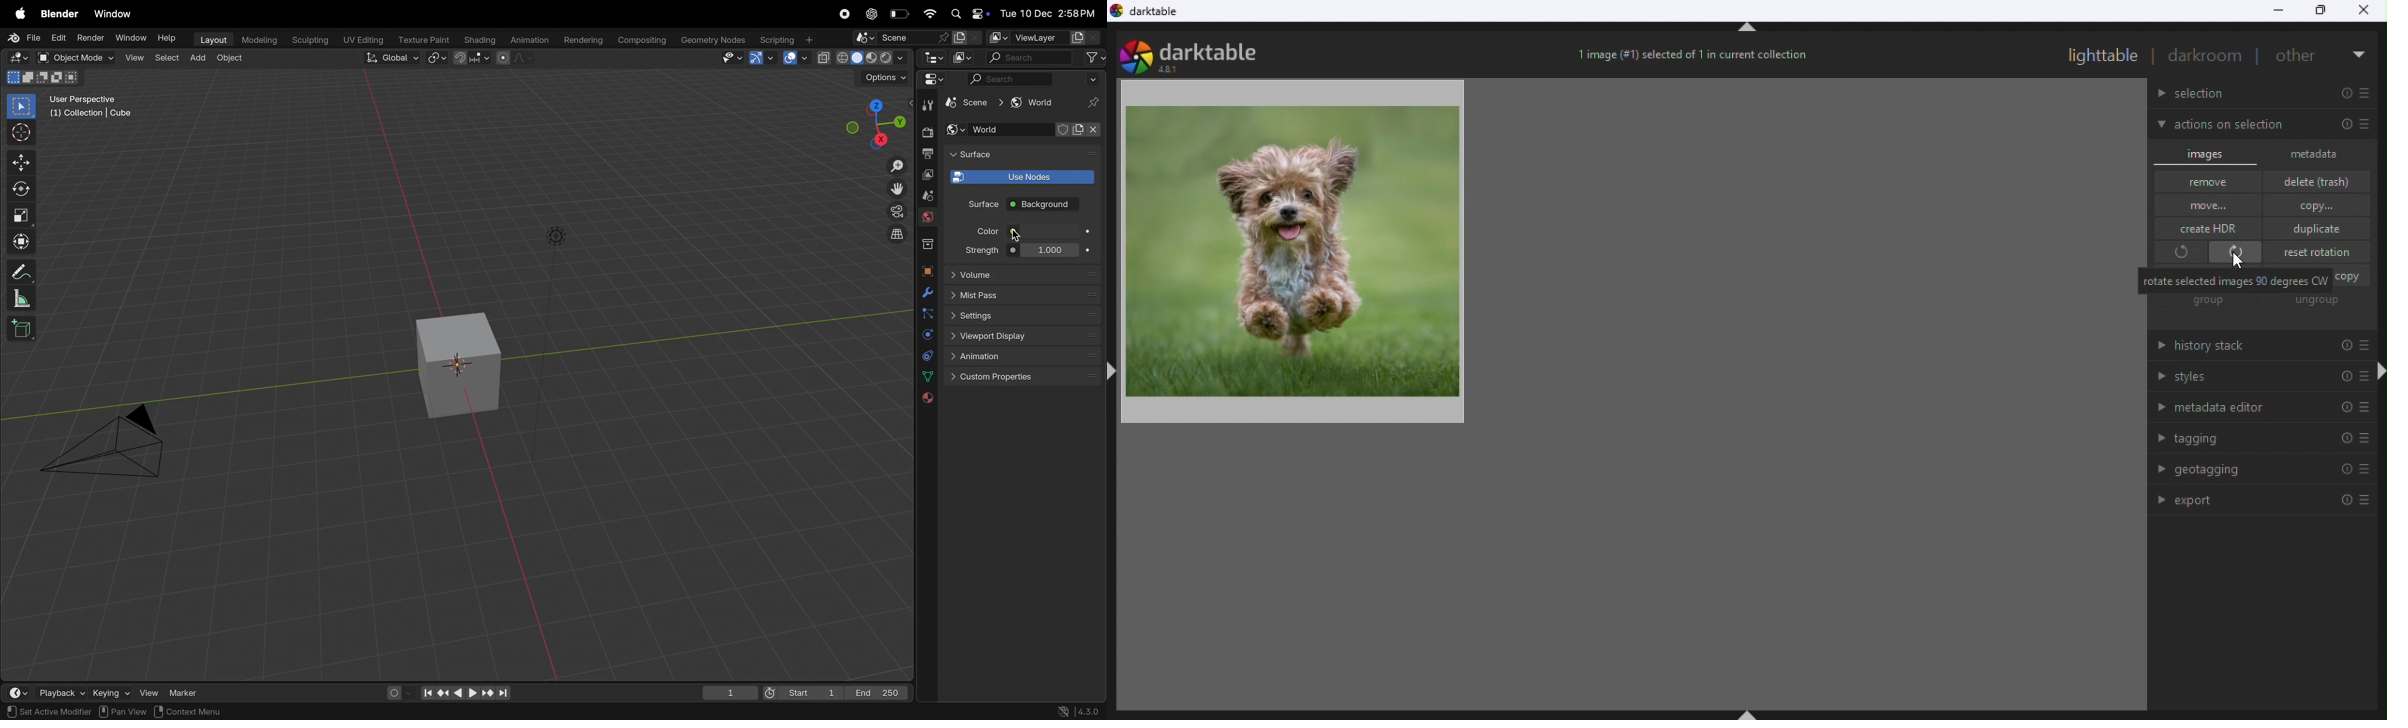 Image resolution: width=2408 pixels, height=728 pixels. What do you see at coordinates (789, 40) in the screenshot?
I see `Scripting` at bounding box center [789, 40].